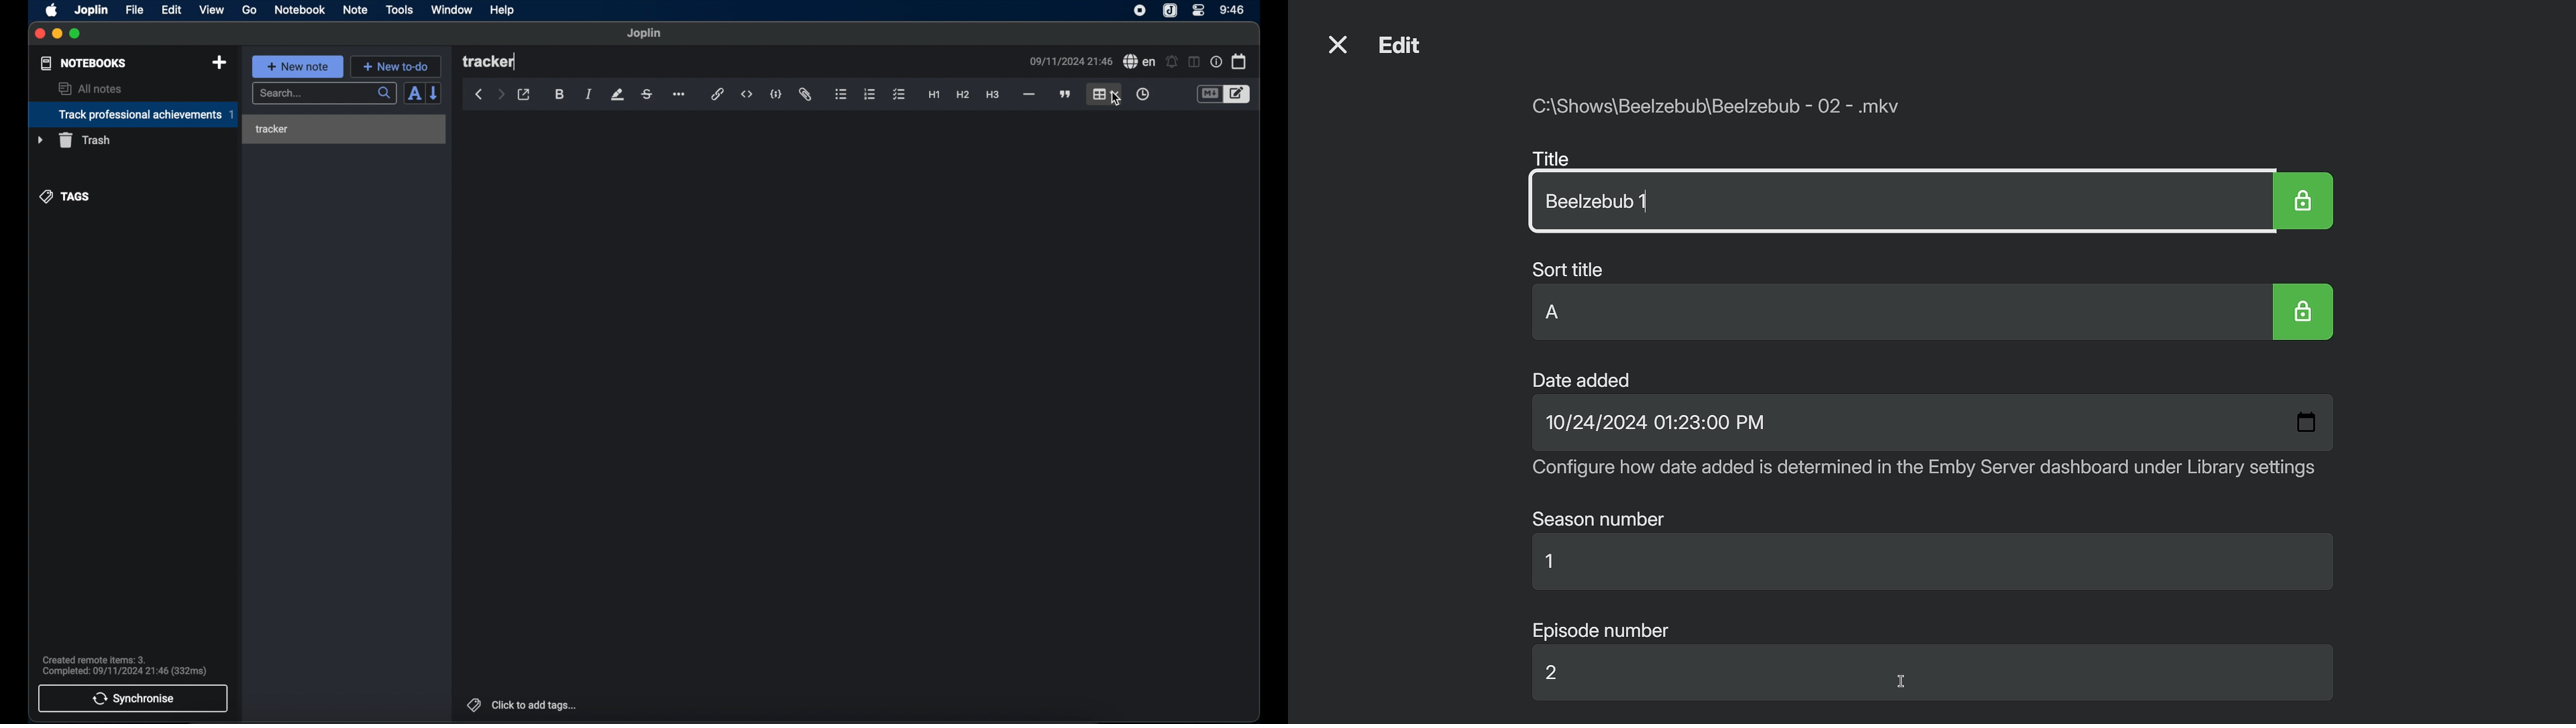  I want to click on apple icon, so click(52, 10).